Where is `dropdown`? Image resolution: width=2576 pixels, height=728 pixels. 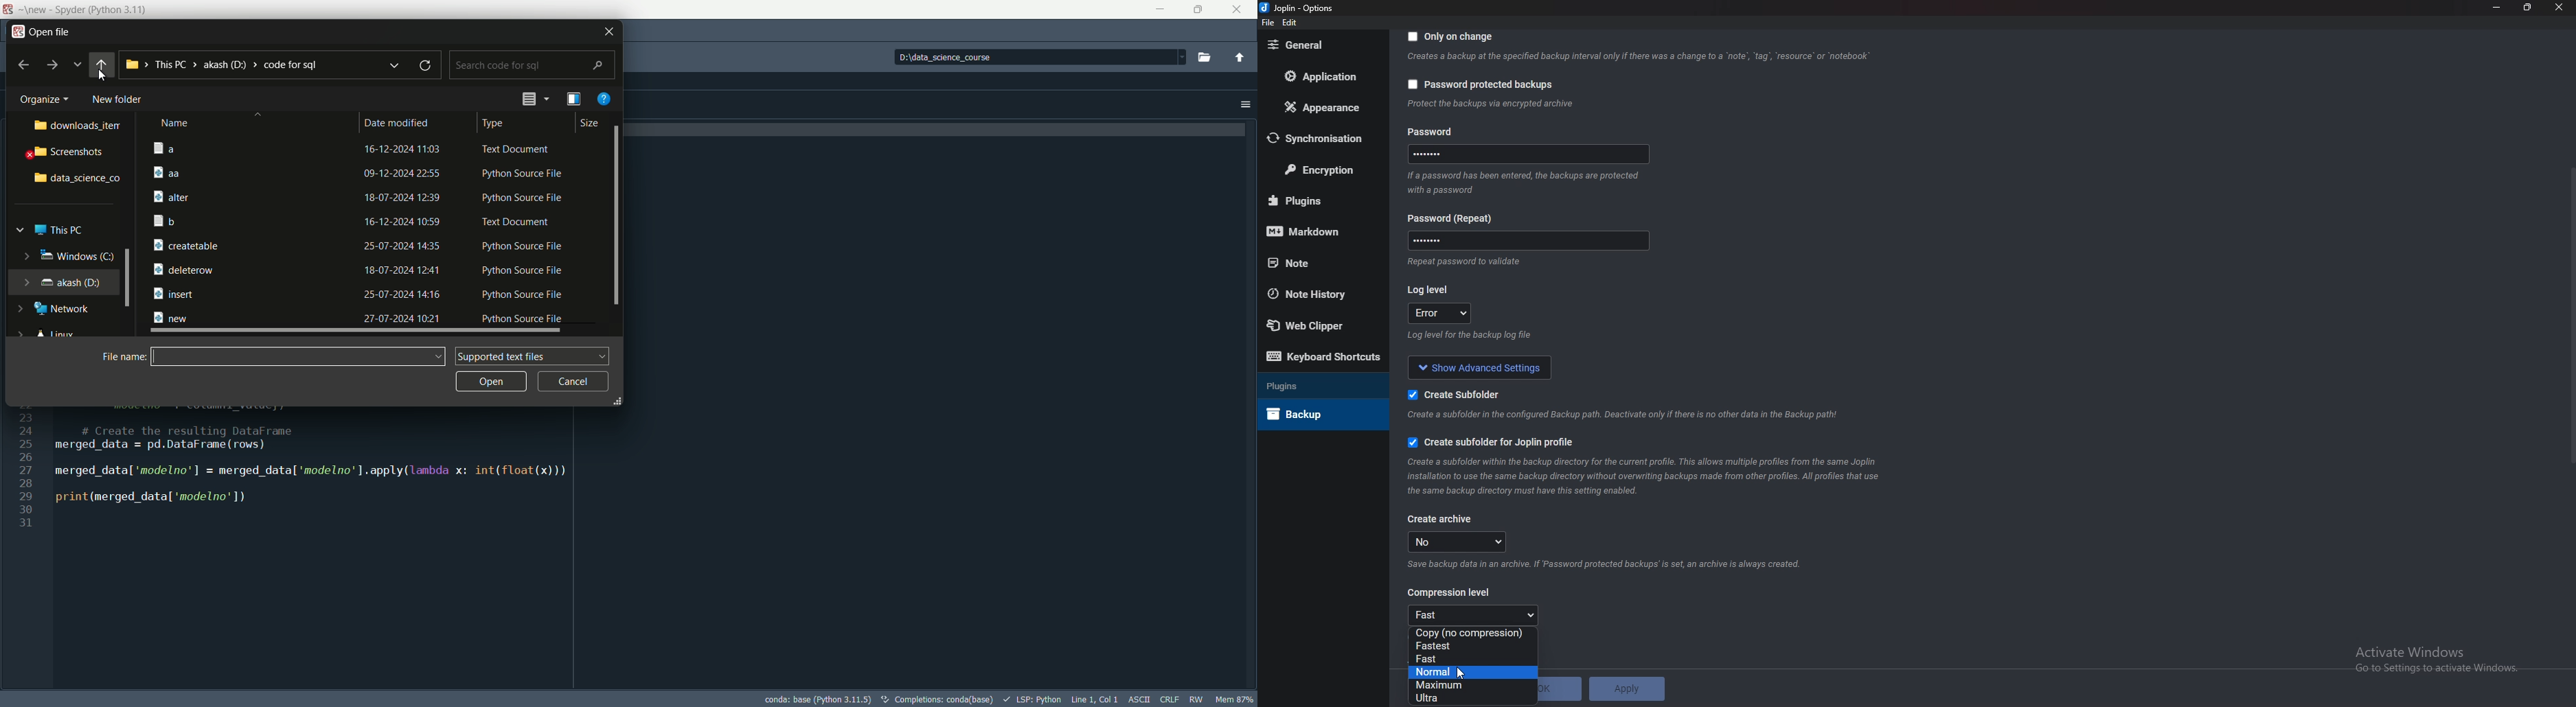
dropdown is located at coordinates (438, 357).